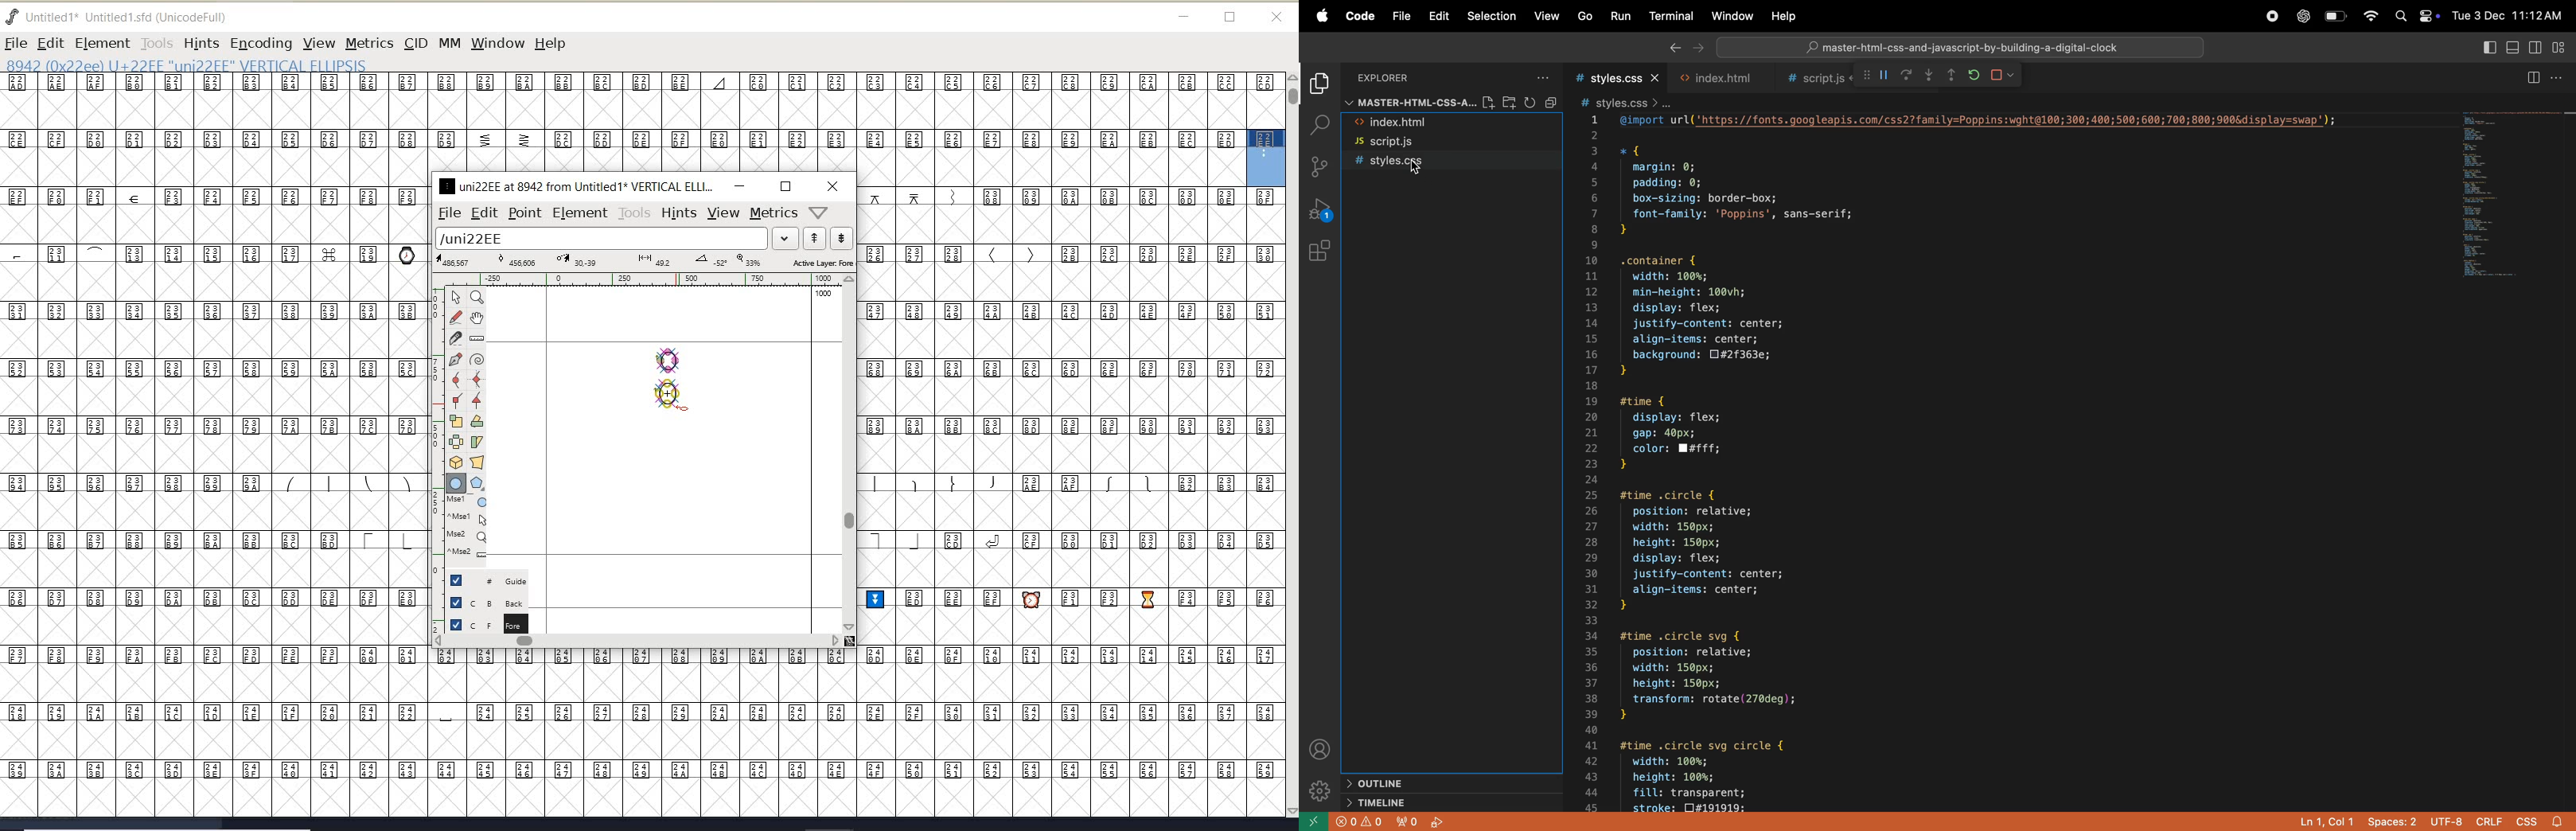 The height and width of the screenshot is (840, 2576). I want to click on glyph selected, so click(1266, 158).